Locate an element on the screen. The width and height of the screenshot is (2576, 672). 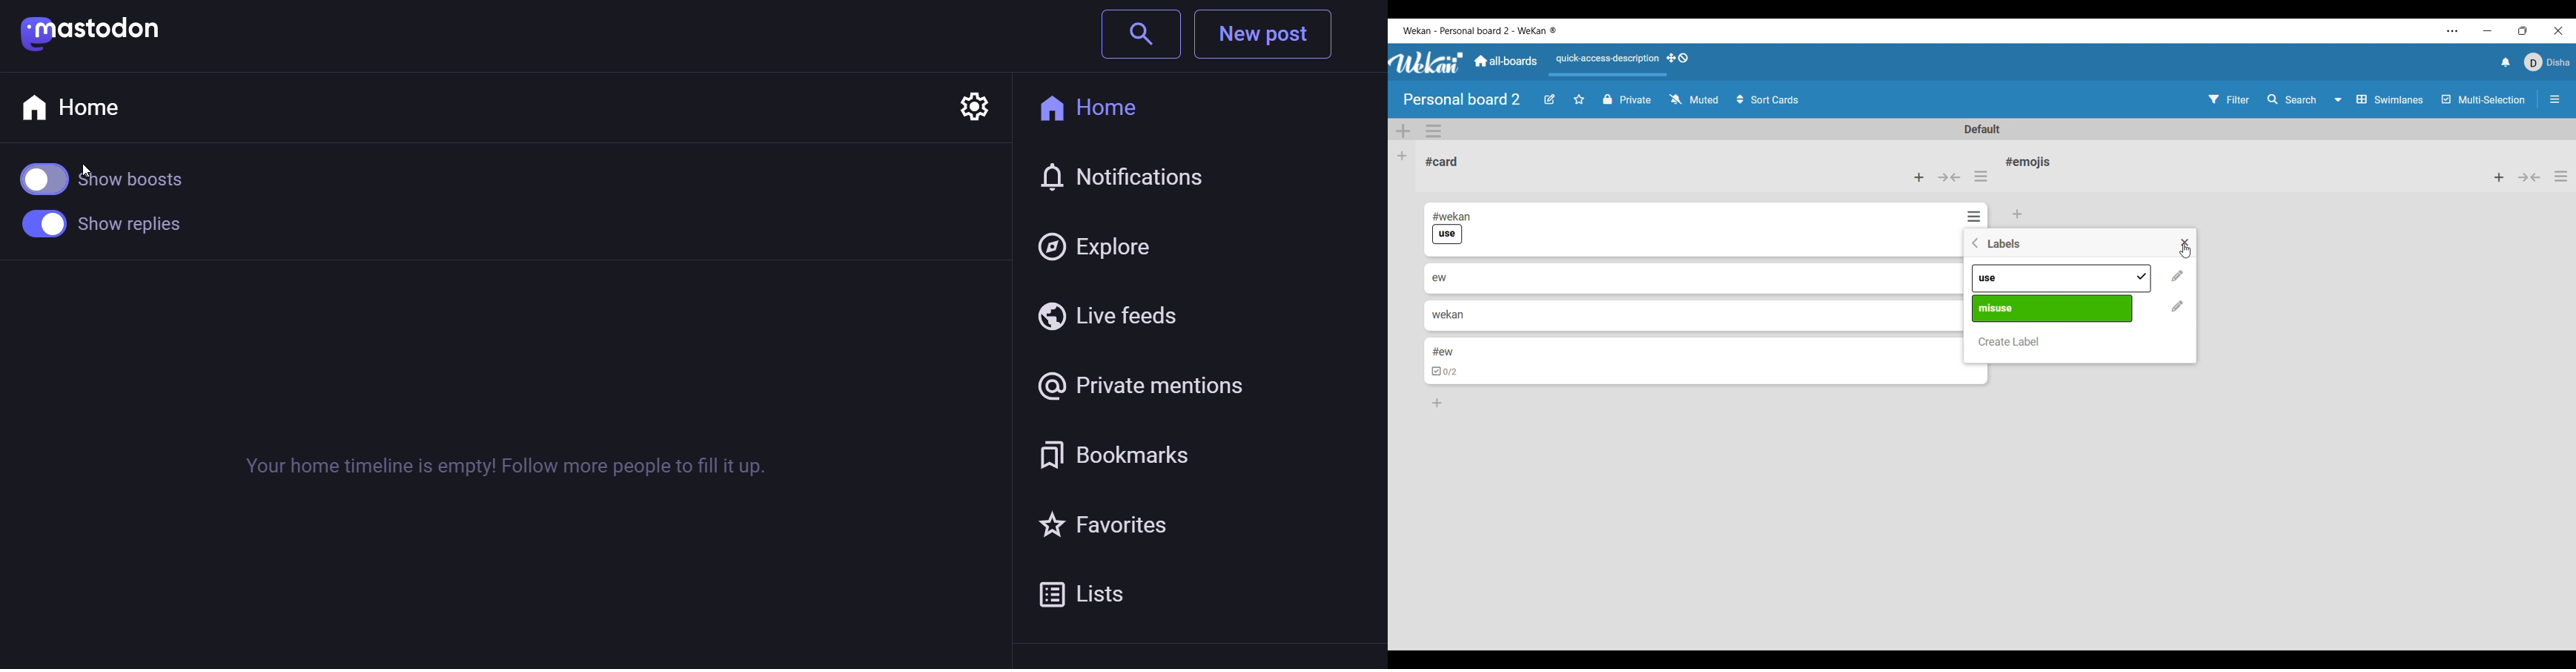
Add card to top of list is located at coordinates (2499, 177).